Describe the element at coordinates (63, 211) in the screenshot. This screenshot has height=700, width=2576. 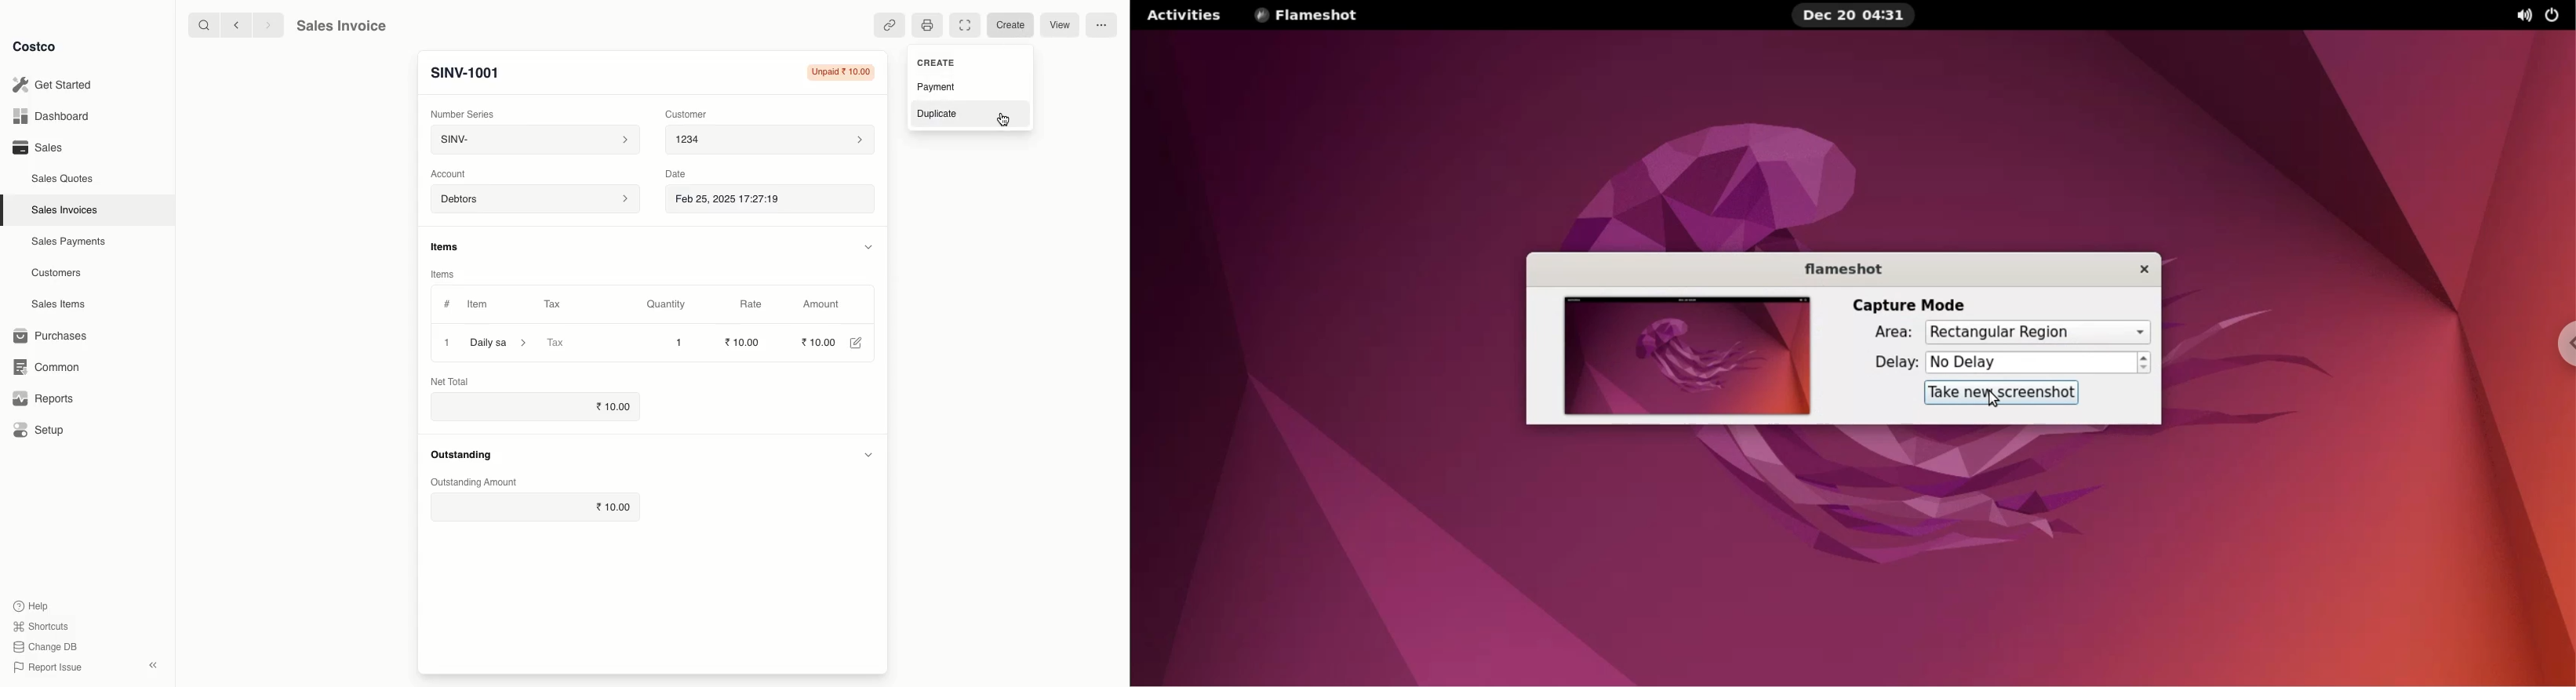
I see `Sales Invoices.` at that location.